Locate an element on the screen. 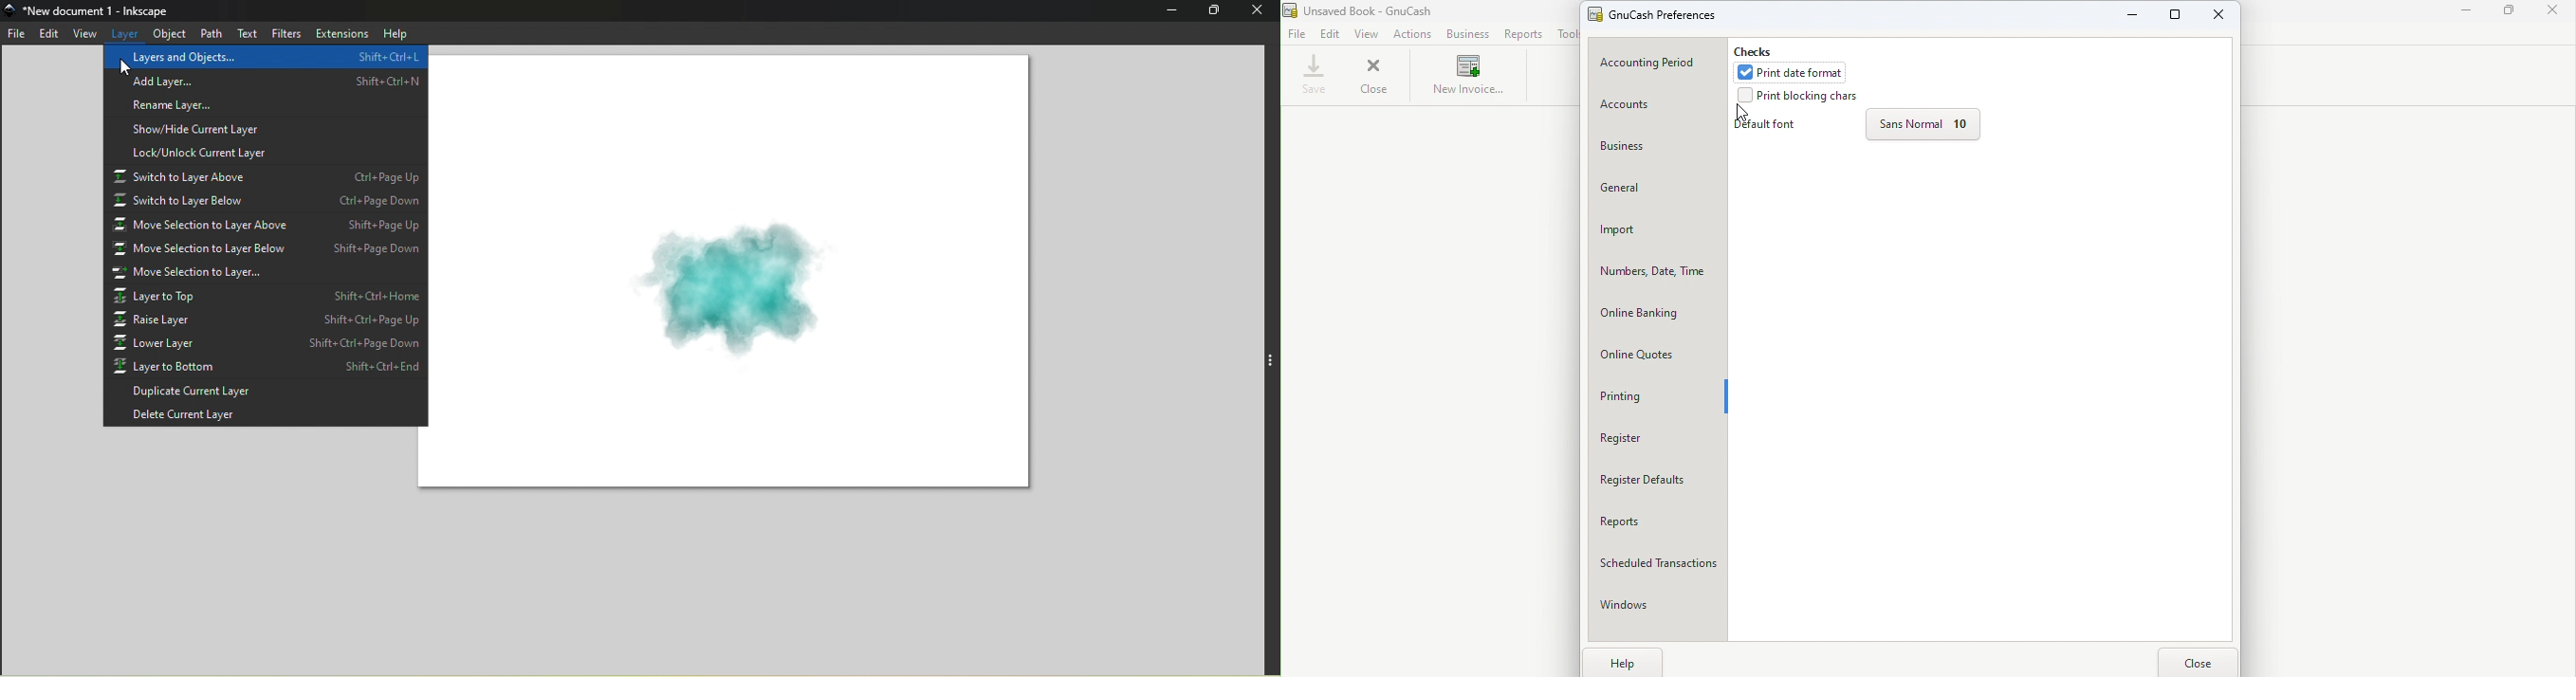 The image size is (2576, 700). Register is located at coordinates (1660, 439).